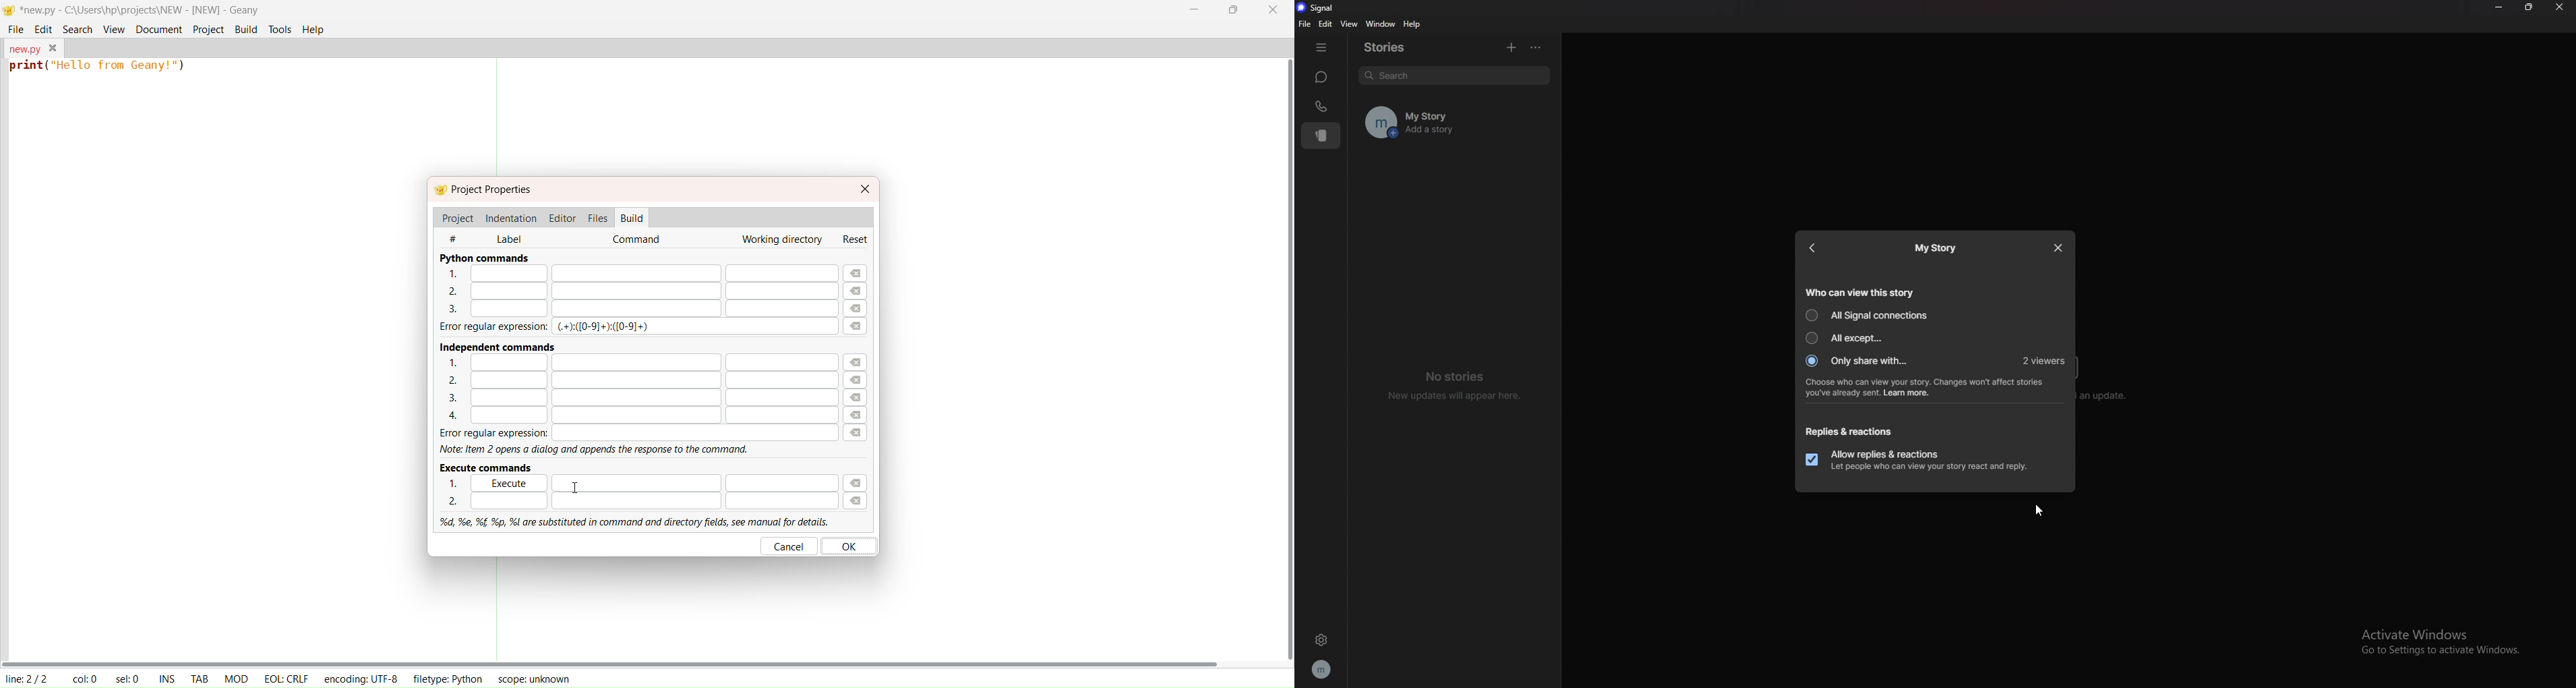 The width and height of the screenshot is (2576, 700). What do you see at coordinates (246, 29) in the screenshot?
I see `build` at bounding box center [246, 29].